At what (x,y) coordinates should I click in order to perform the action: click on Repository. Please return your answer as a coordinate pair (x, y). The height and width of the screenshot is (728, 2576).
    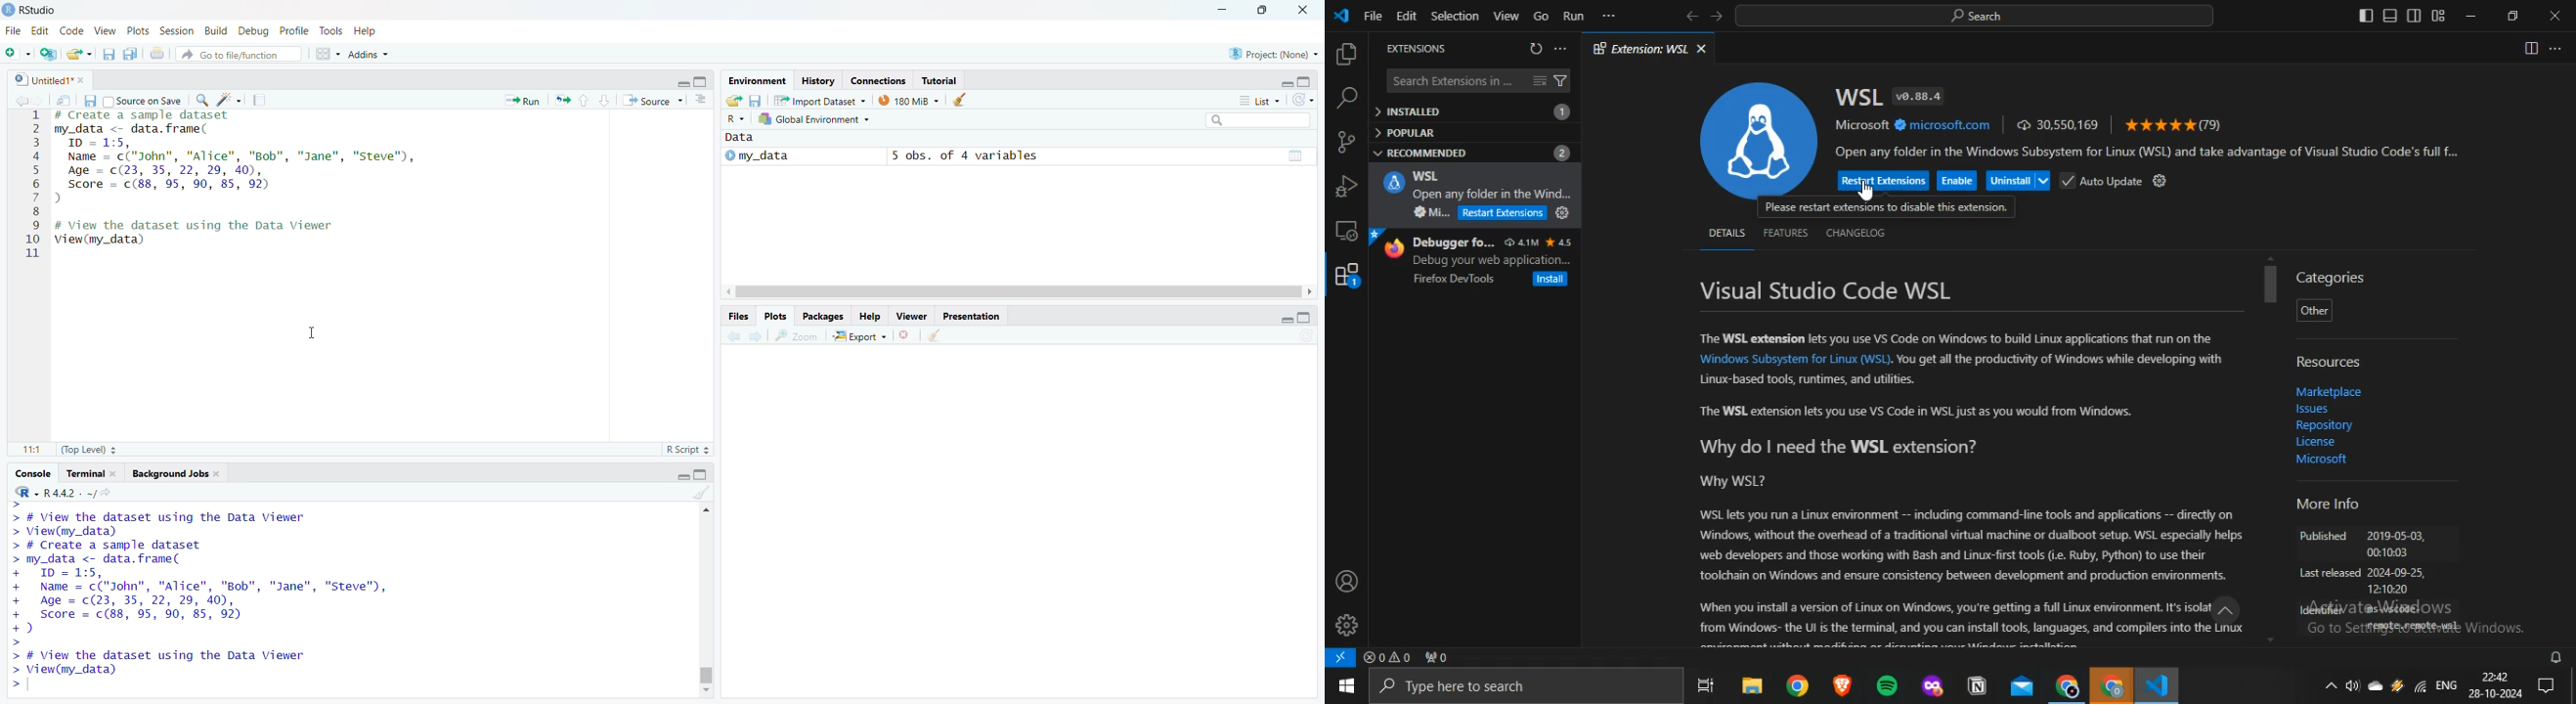
    Looking at the image, I should click on (2323, 426).